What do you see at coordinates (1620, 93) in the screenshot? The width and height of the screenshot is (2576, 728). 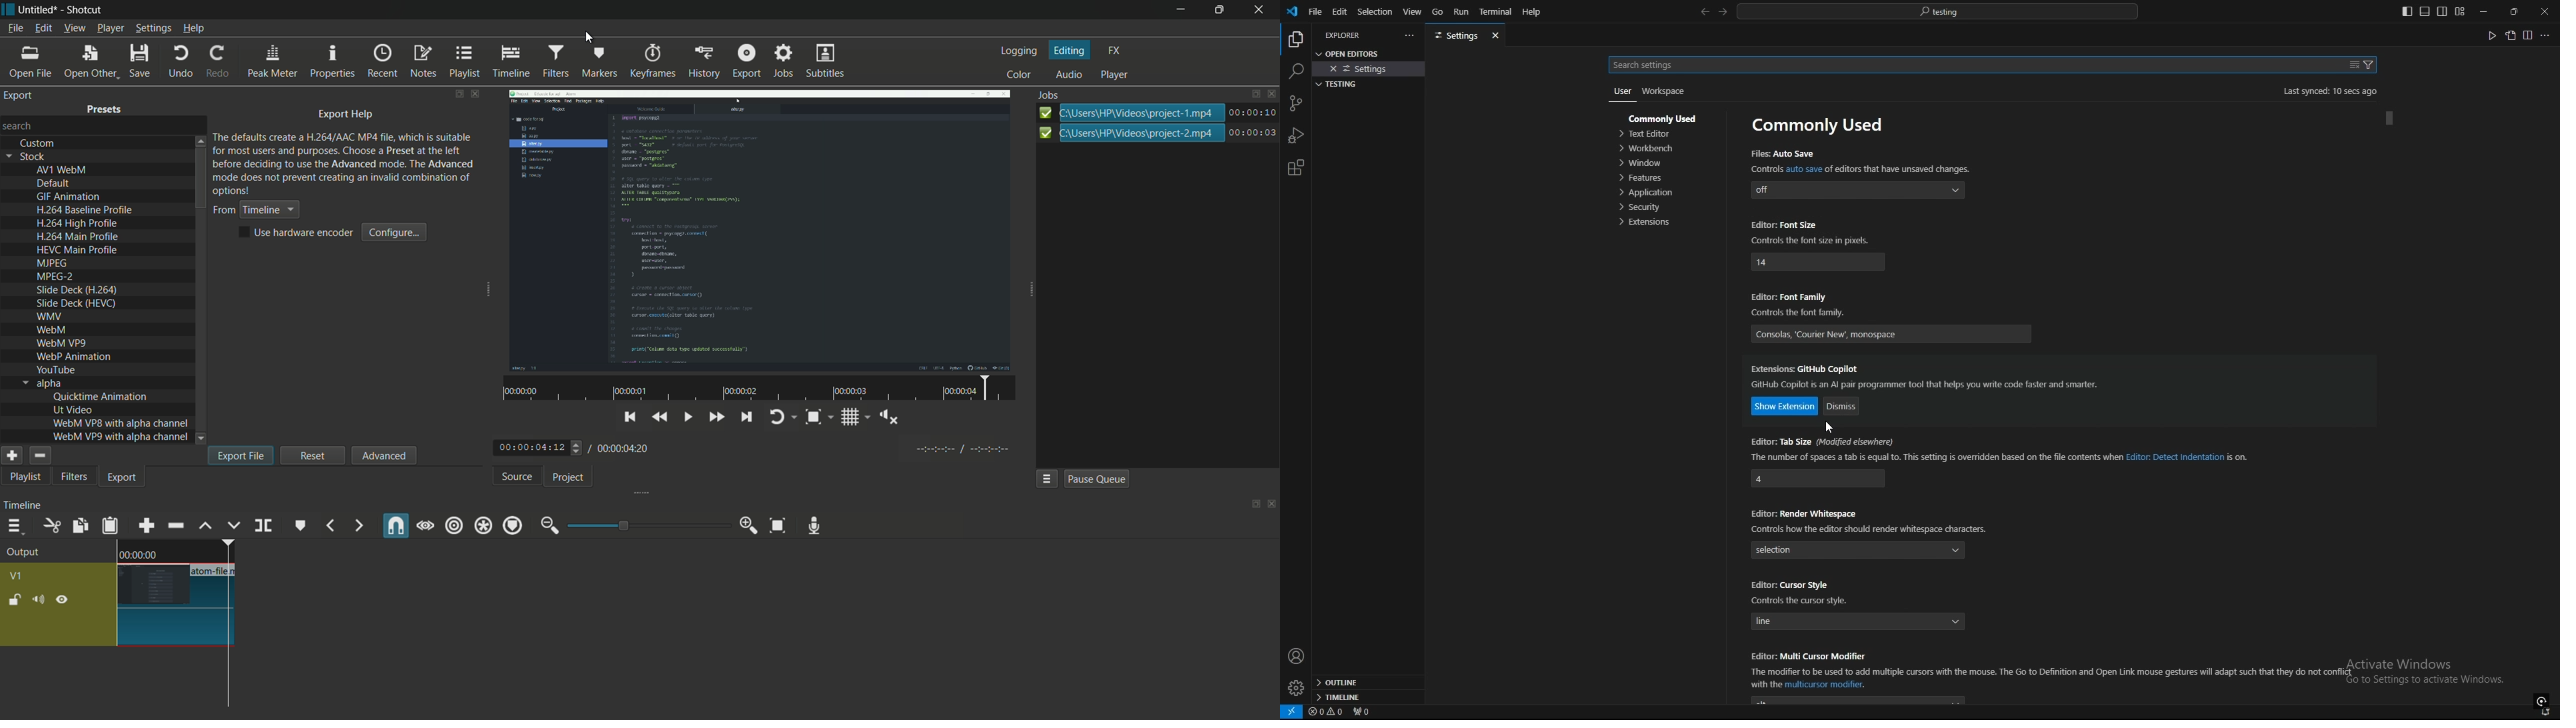 I see `user` at bounding box center [1620, 93].